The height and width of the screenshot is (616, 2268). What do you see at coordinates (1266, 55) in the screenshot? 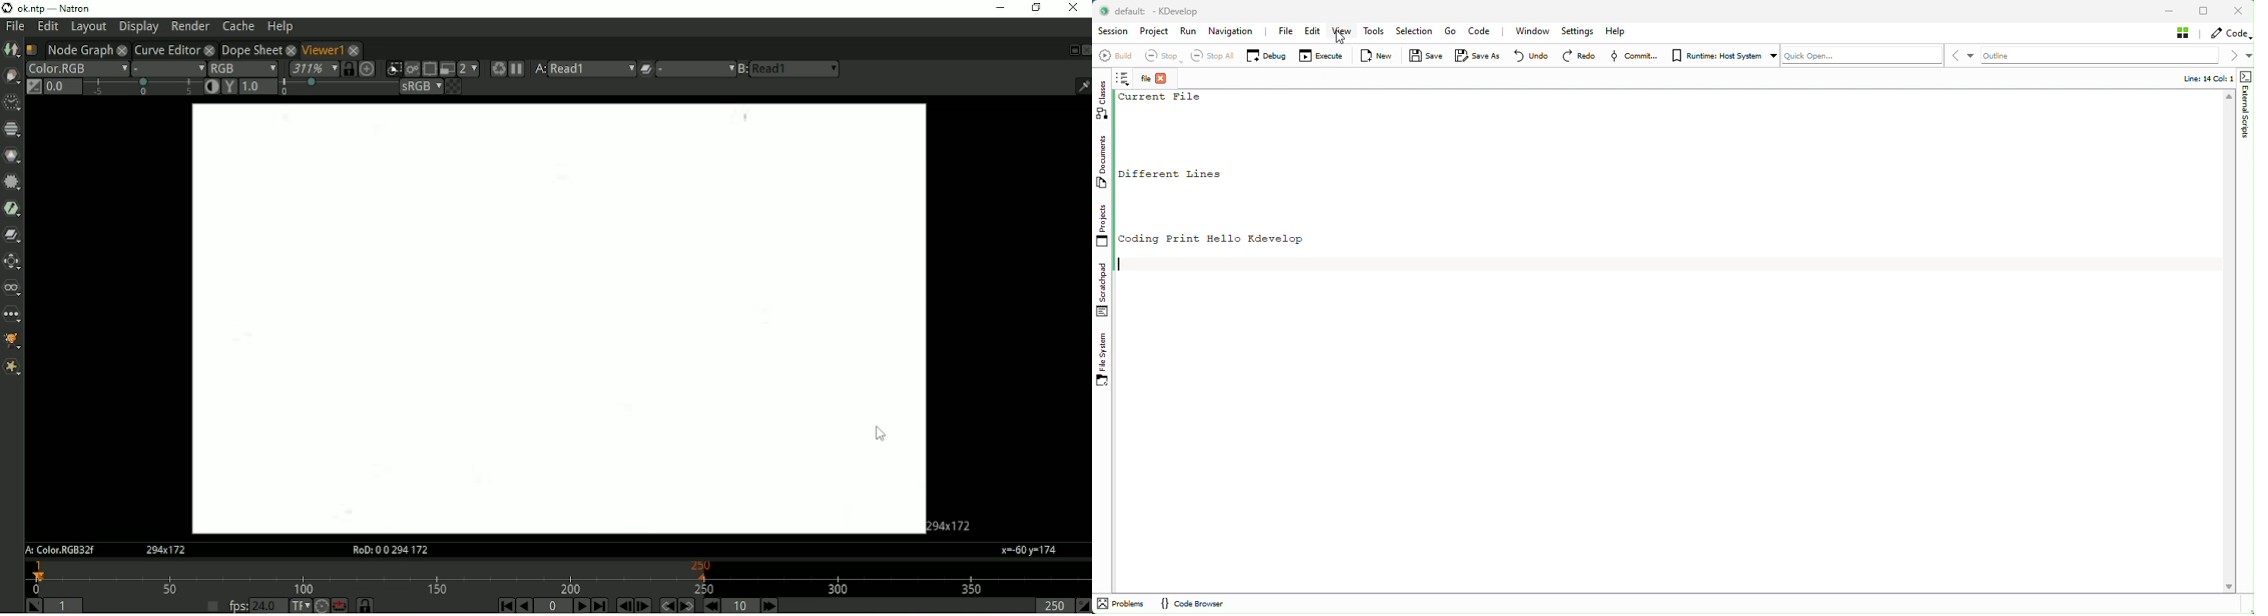
I see `Debug` at bounding box center [1266, 55].